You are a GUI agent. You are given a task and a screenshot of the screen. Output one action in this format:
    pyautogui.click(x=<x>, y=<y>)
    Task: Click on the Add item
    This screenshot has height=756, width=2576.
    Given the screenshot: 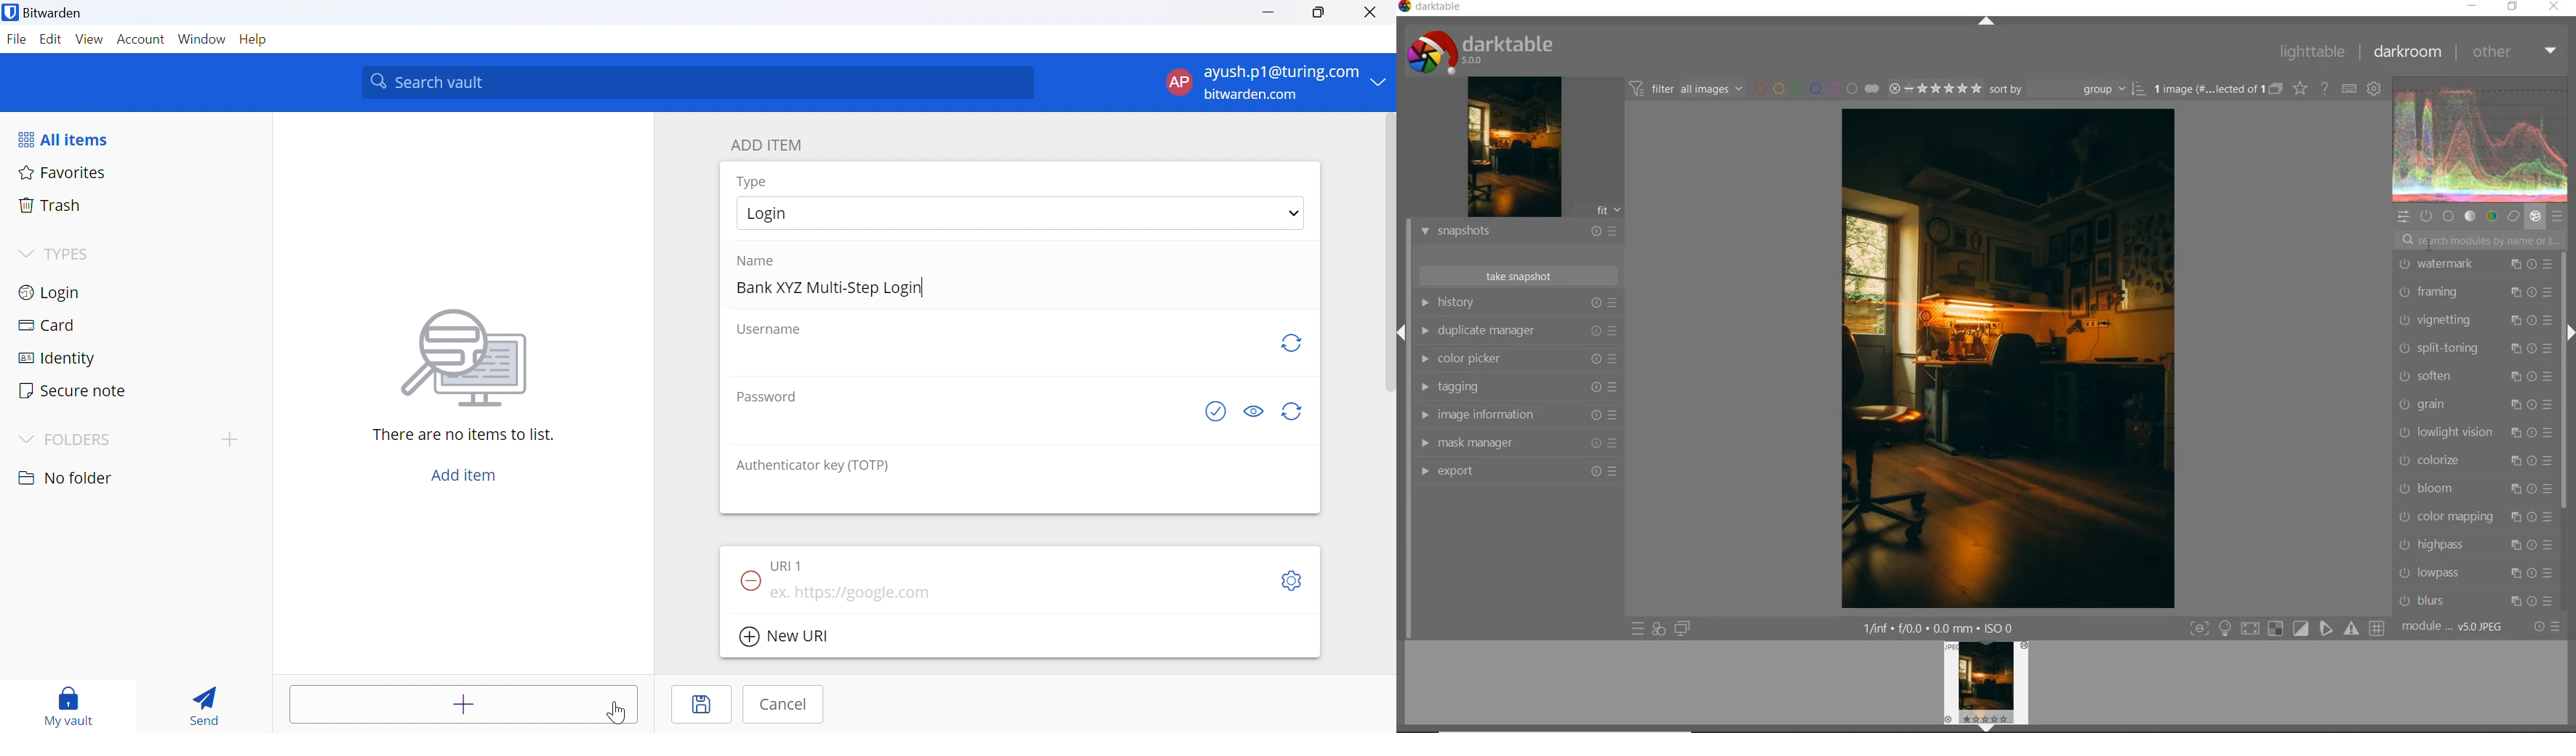 What is the action you would take?
    pyautogui.click(x=465, y=704)
    